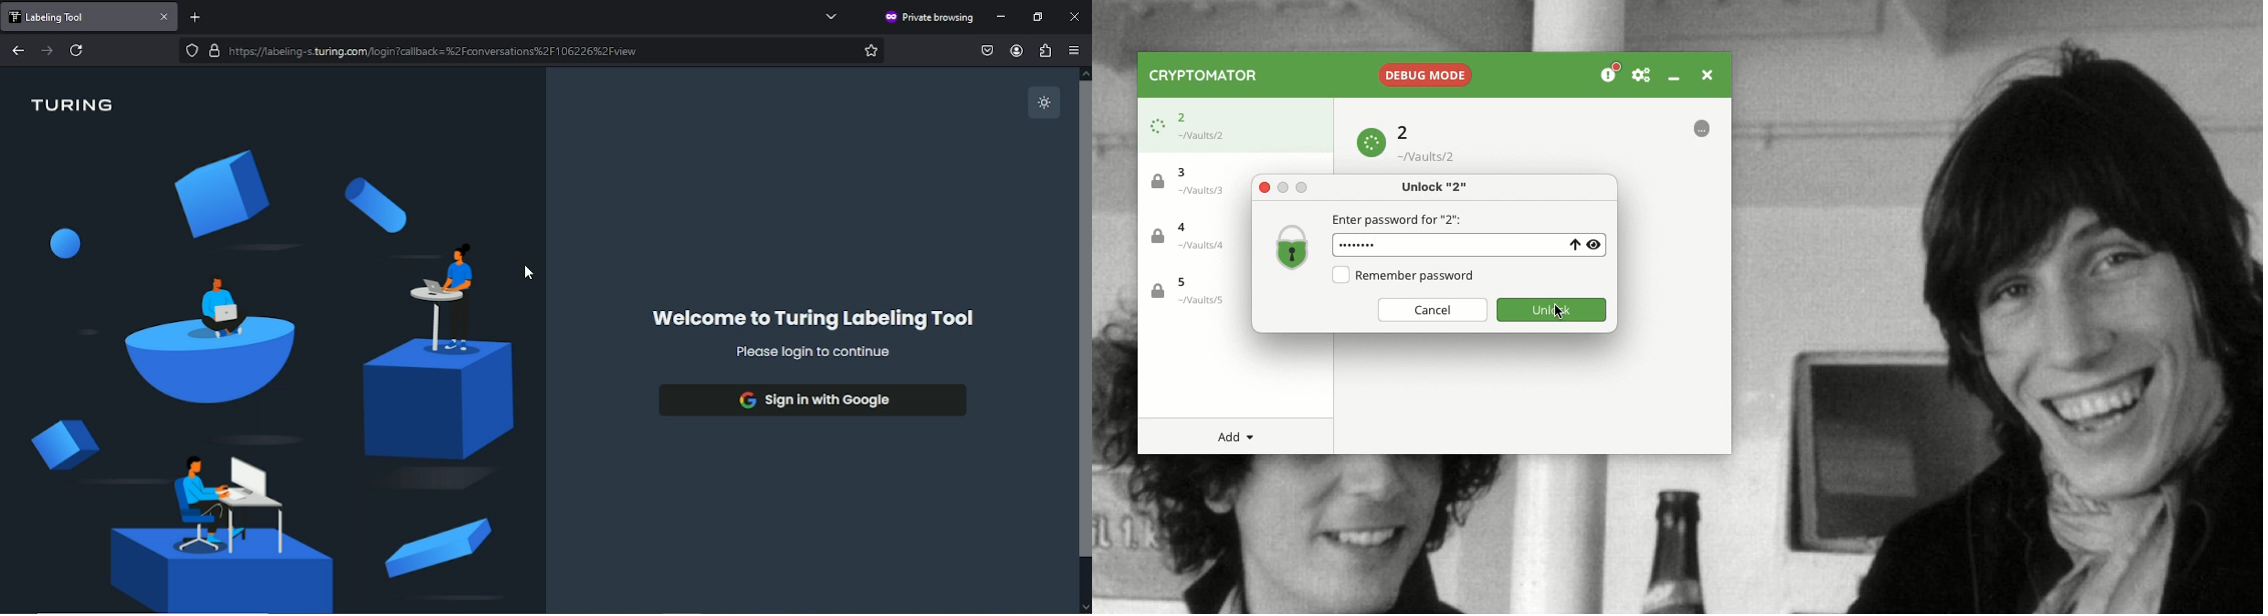 Image resolution: width=2268 pixels, height=616 pixels. Describe the element at coordinates (1044, 50) in the screenshot. I see `extensions` at that location.